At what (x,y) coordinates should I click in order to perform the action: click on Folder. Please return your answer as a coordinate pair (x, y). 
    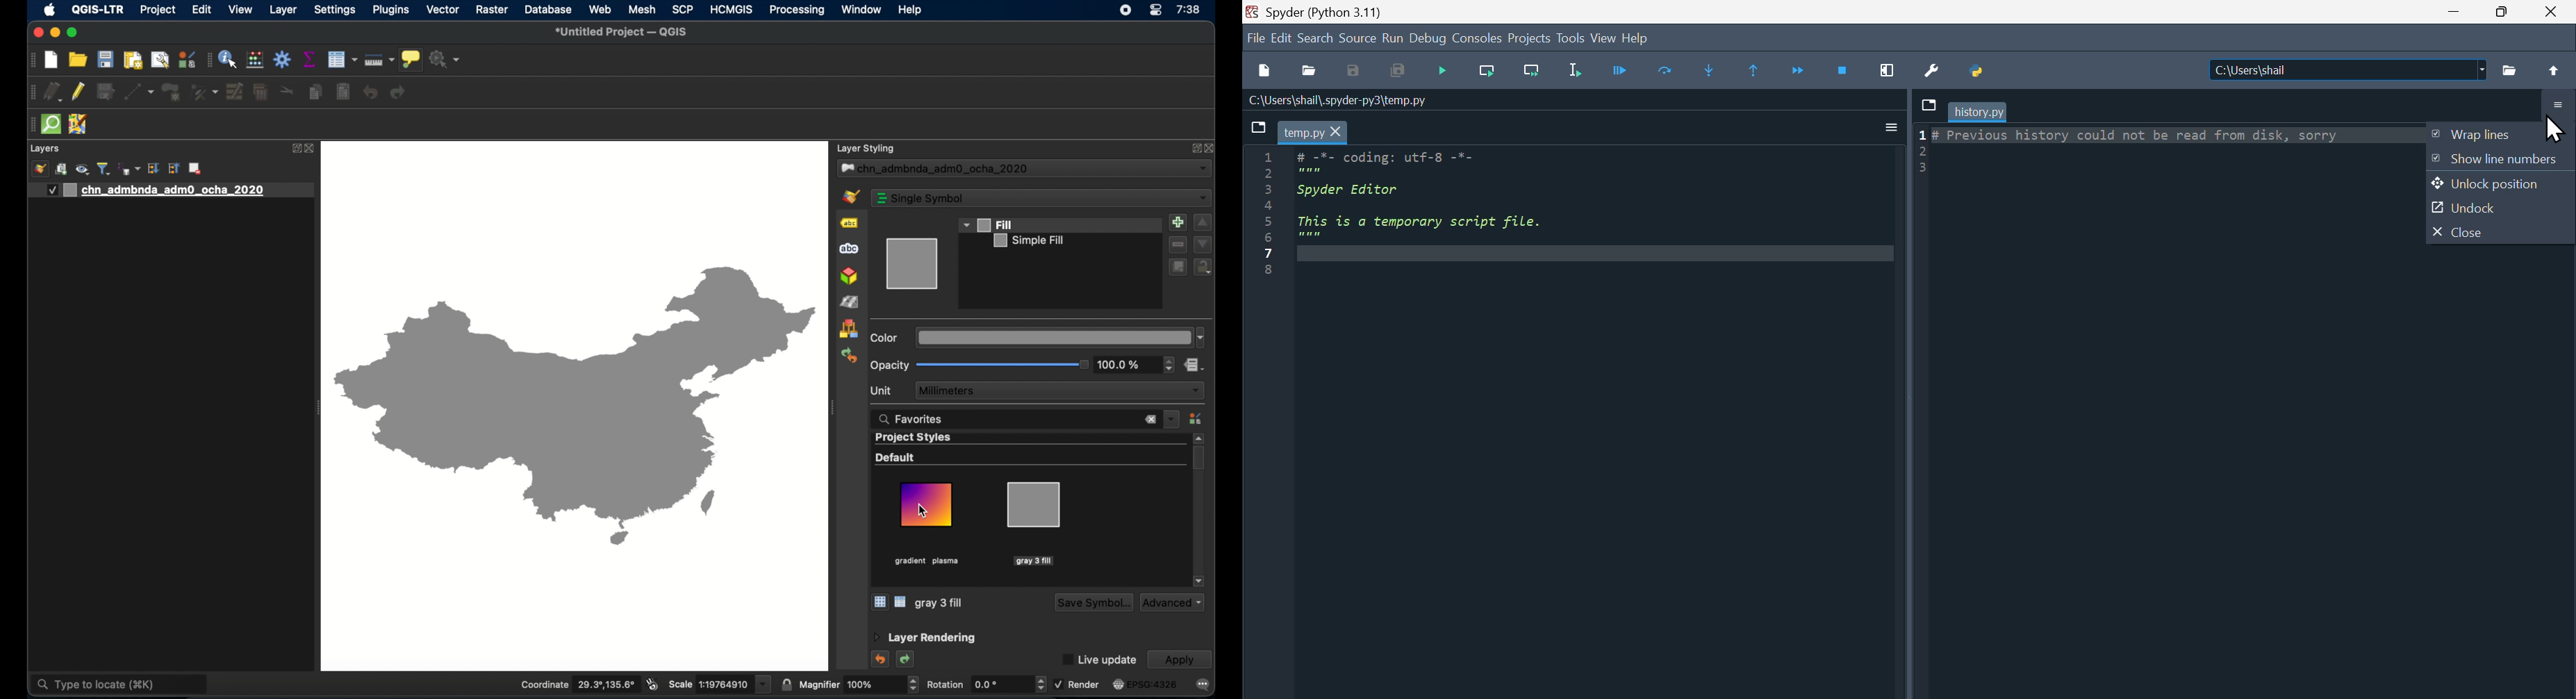
    Looking at the image, I should click on (2512, 69).